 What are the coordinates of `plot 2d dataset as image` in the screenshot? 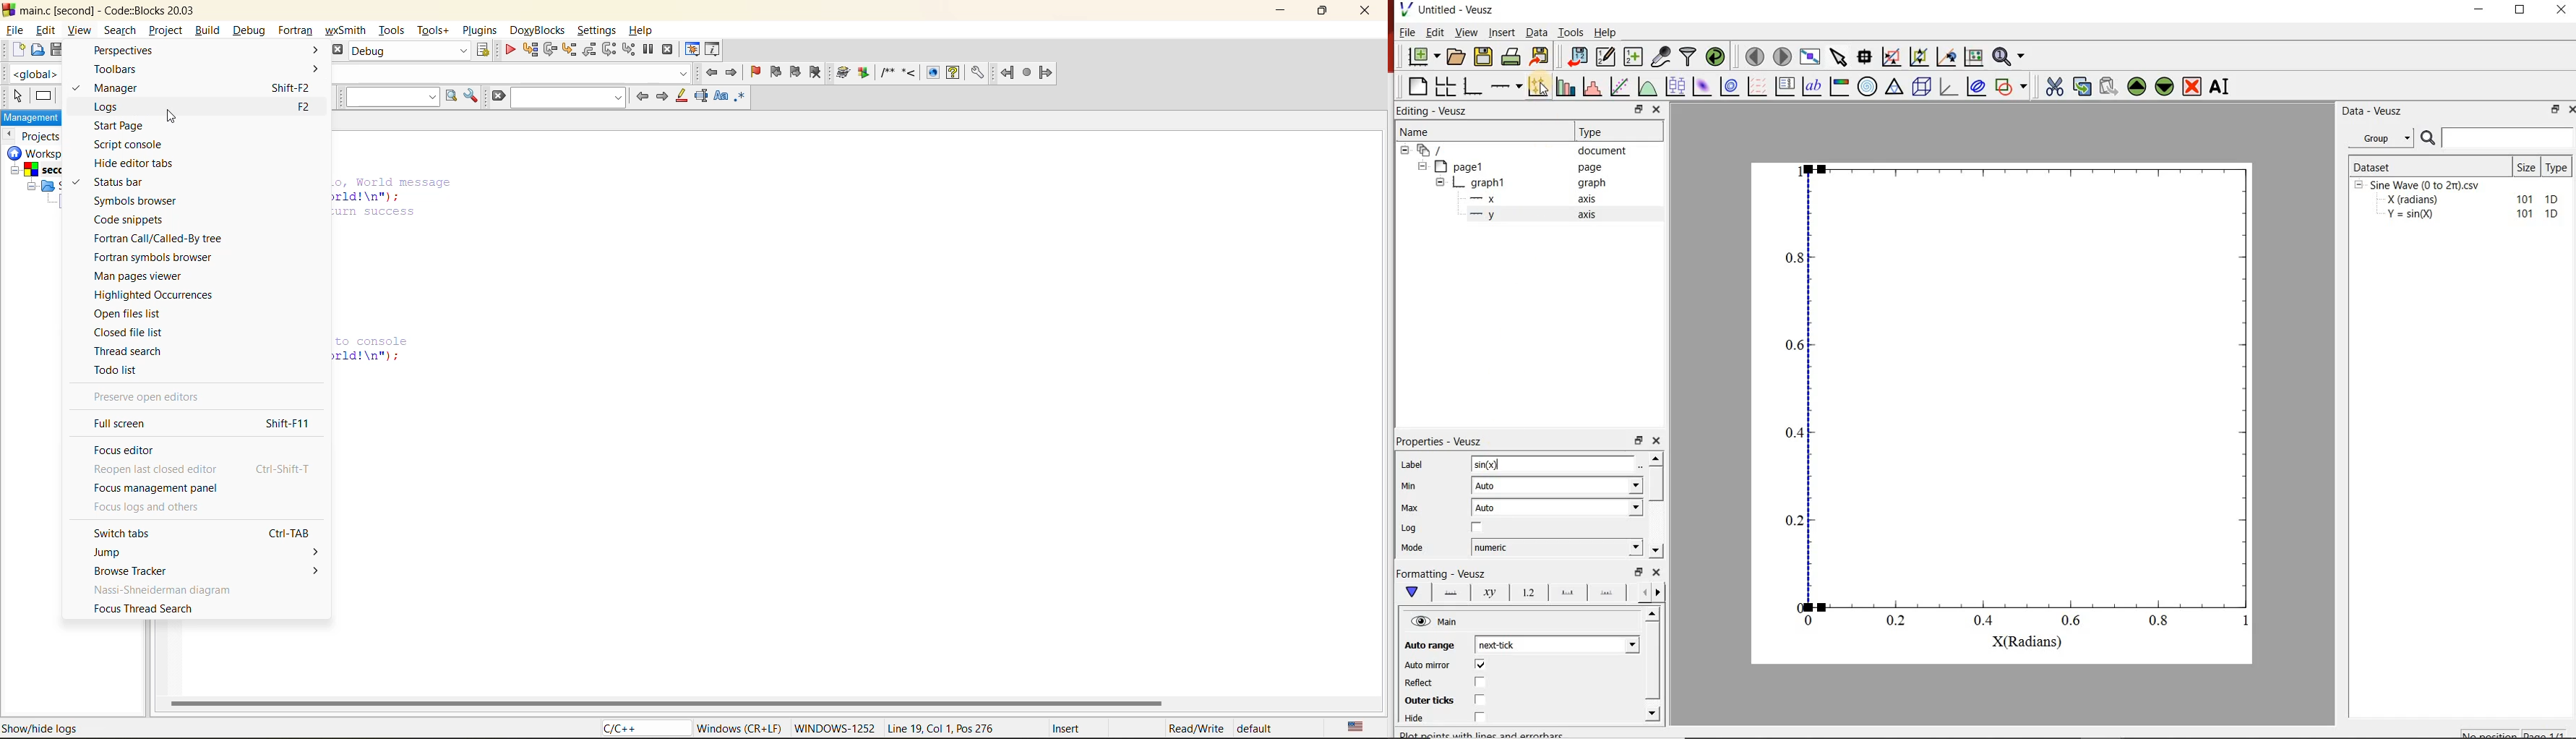 It's located at (1703, 86).